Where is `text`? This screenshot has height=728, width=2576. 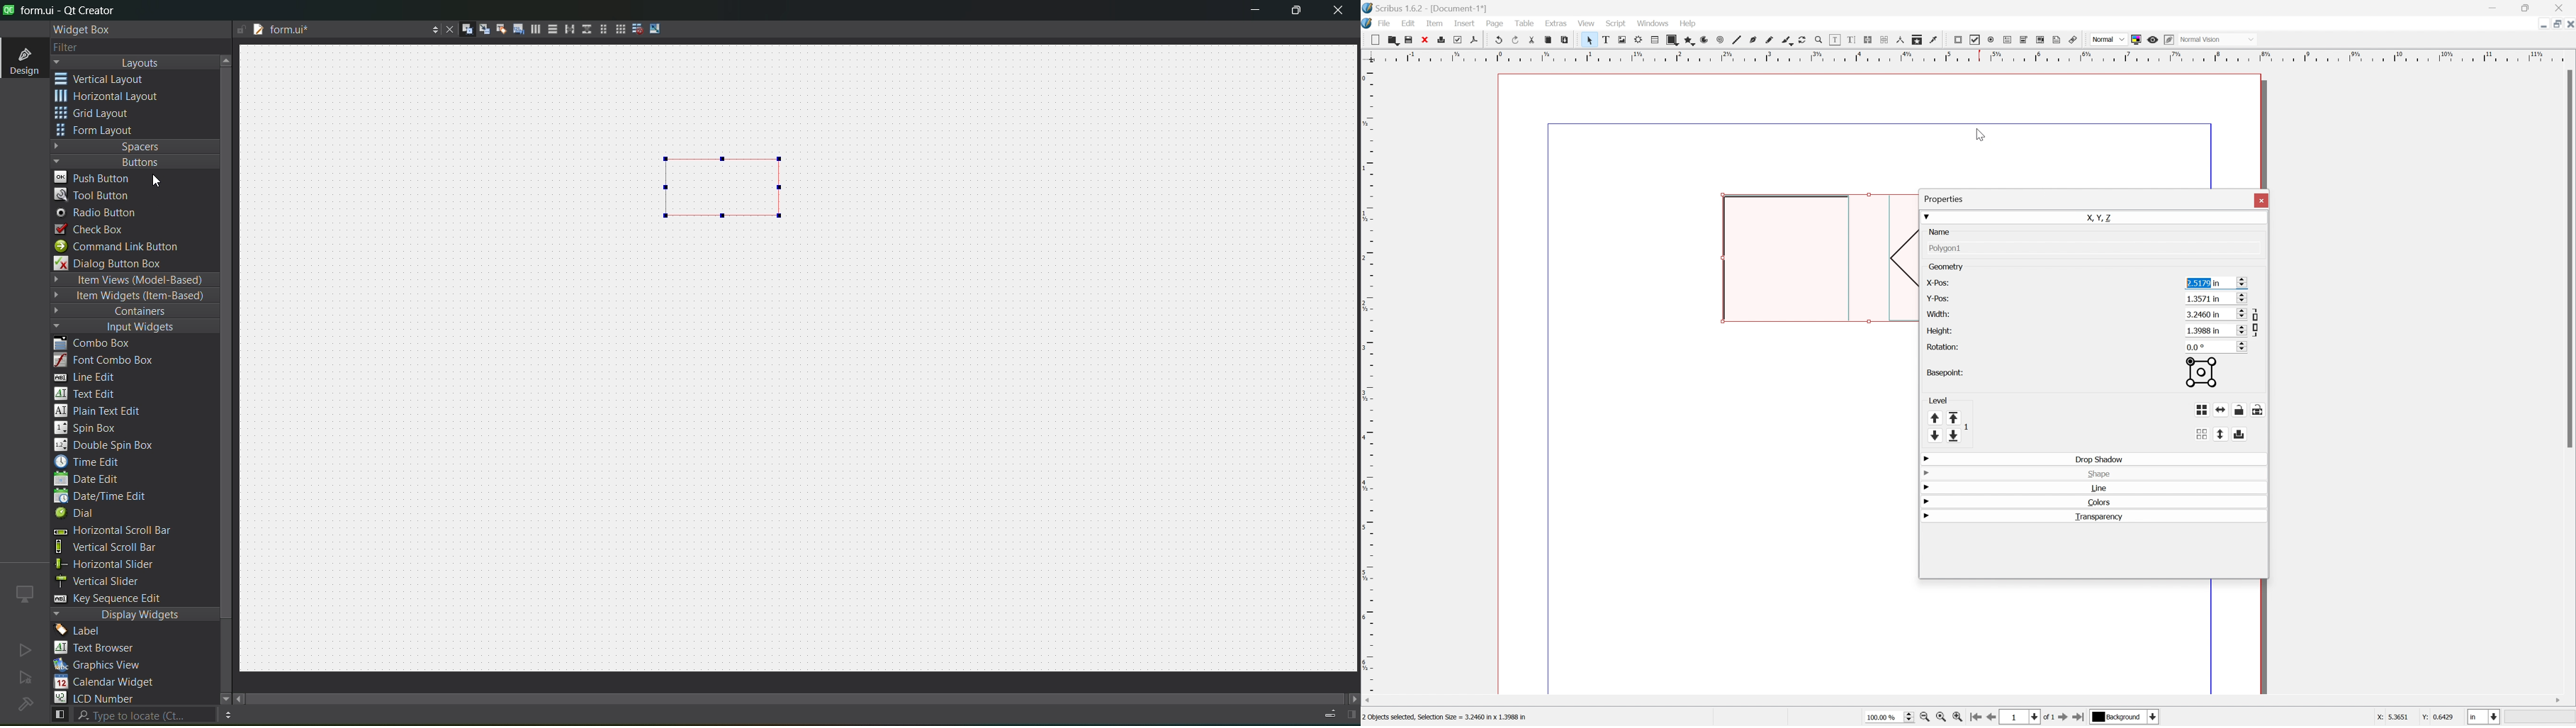 text is located at coordinates (103, 649).